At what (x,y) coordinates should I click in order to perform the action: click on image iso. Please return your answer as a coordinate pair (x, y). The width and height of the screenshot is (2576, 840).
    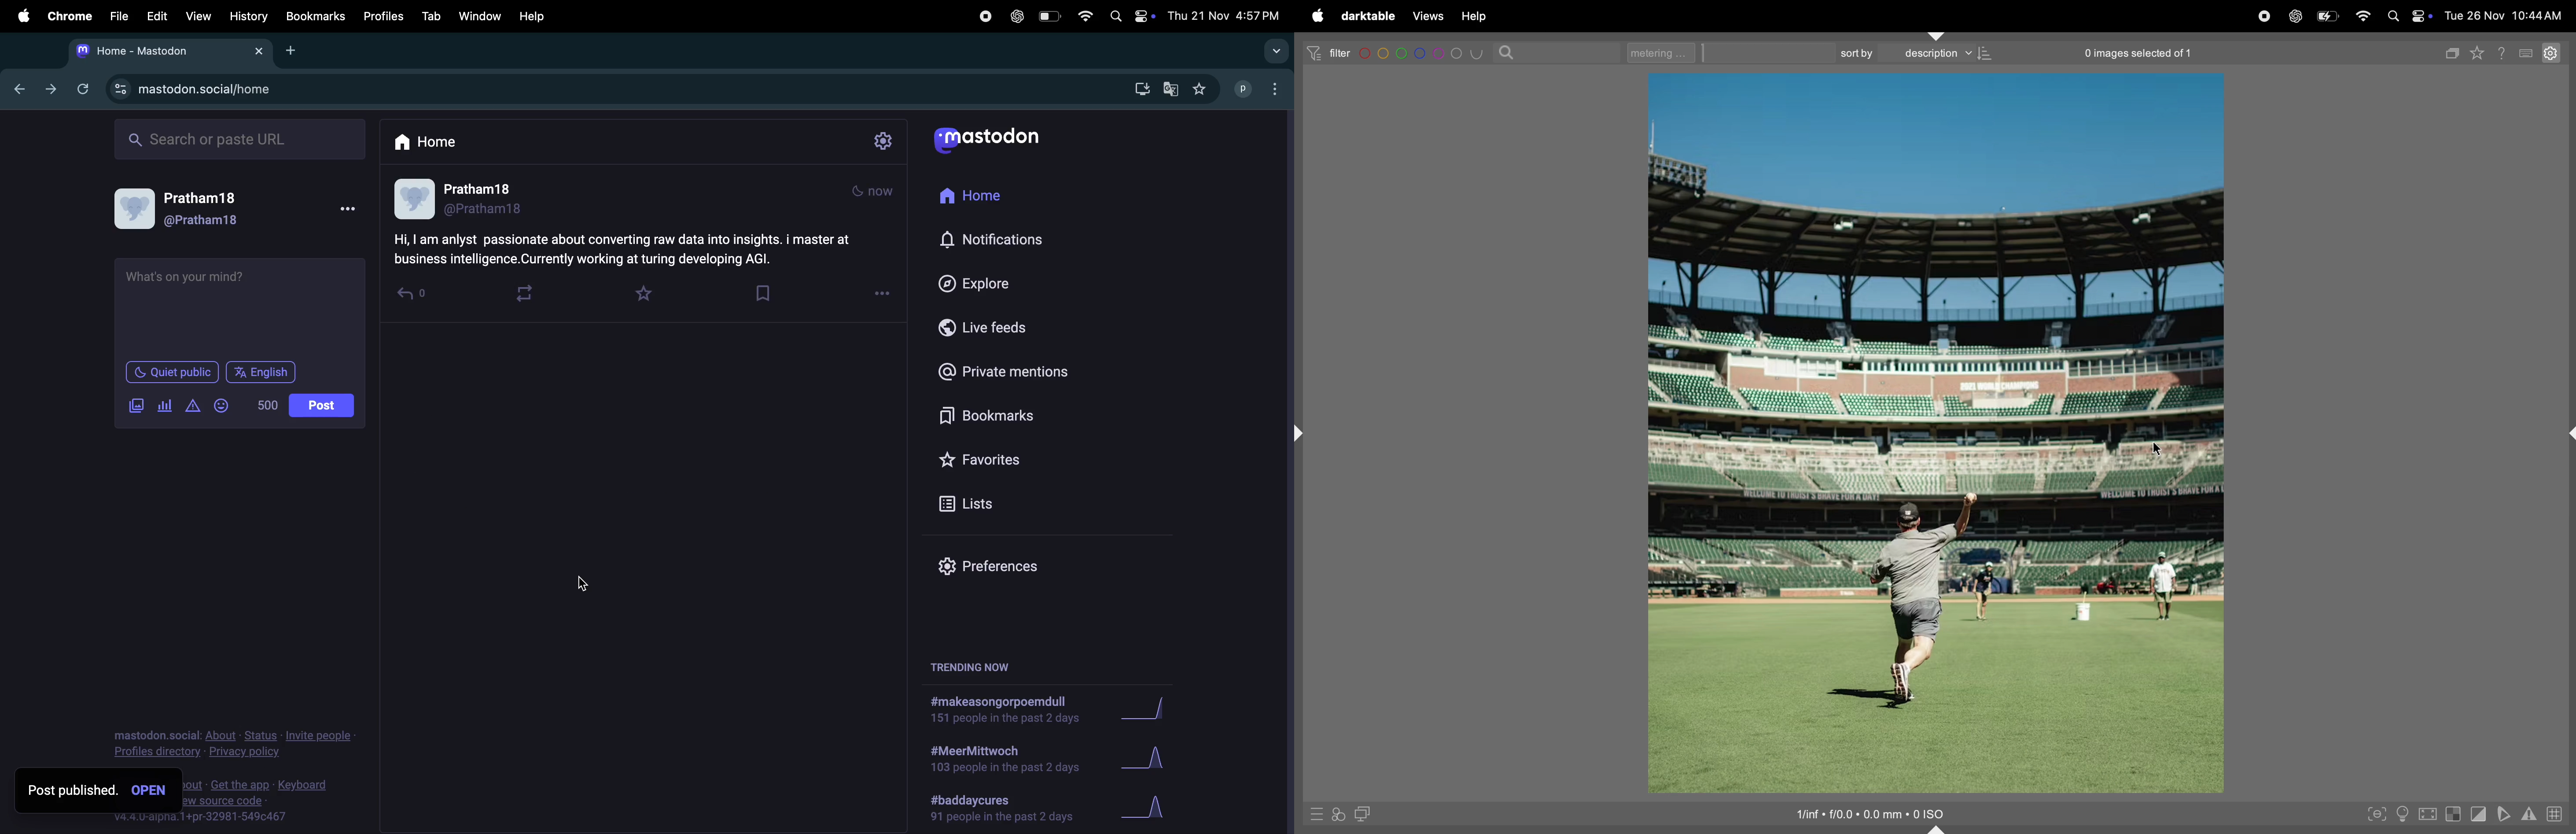
    Looking at the image, I should click on (1868, 813).